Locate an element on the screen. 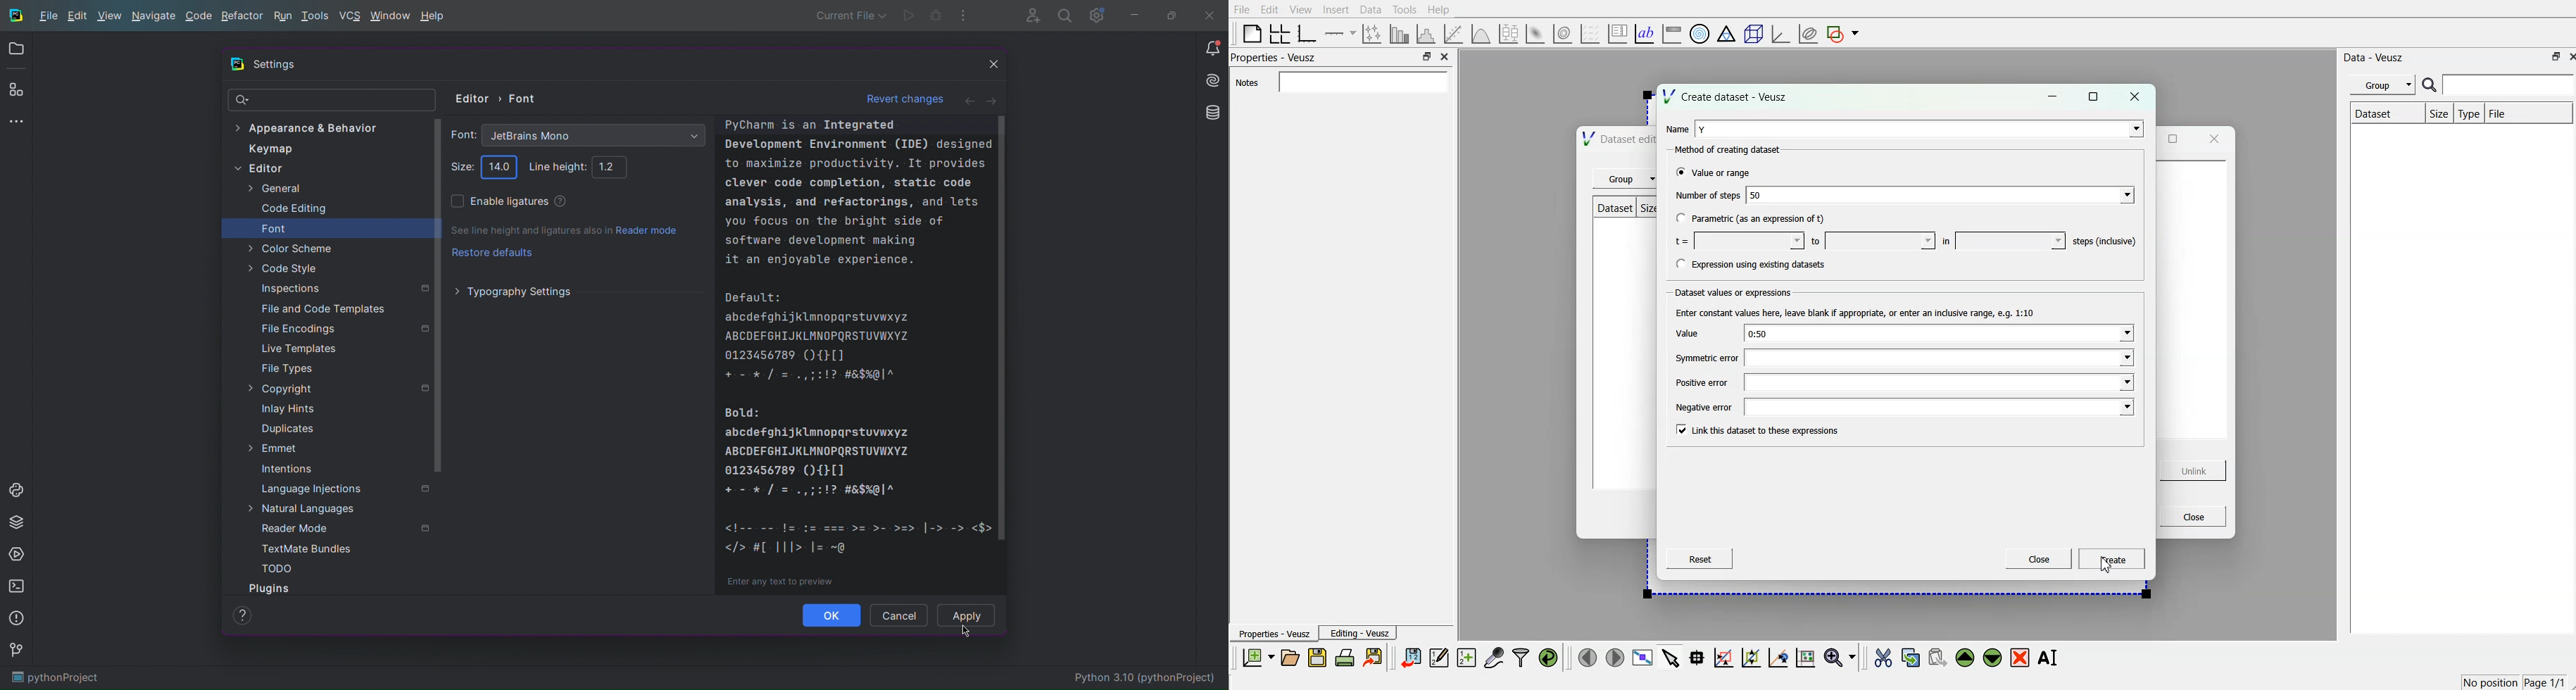 The height and width of the screenshot is (700, 2576). maximise is located at coordinates (2173, 138).